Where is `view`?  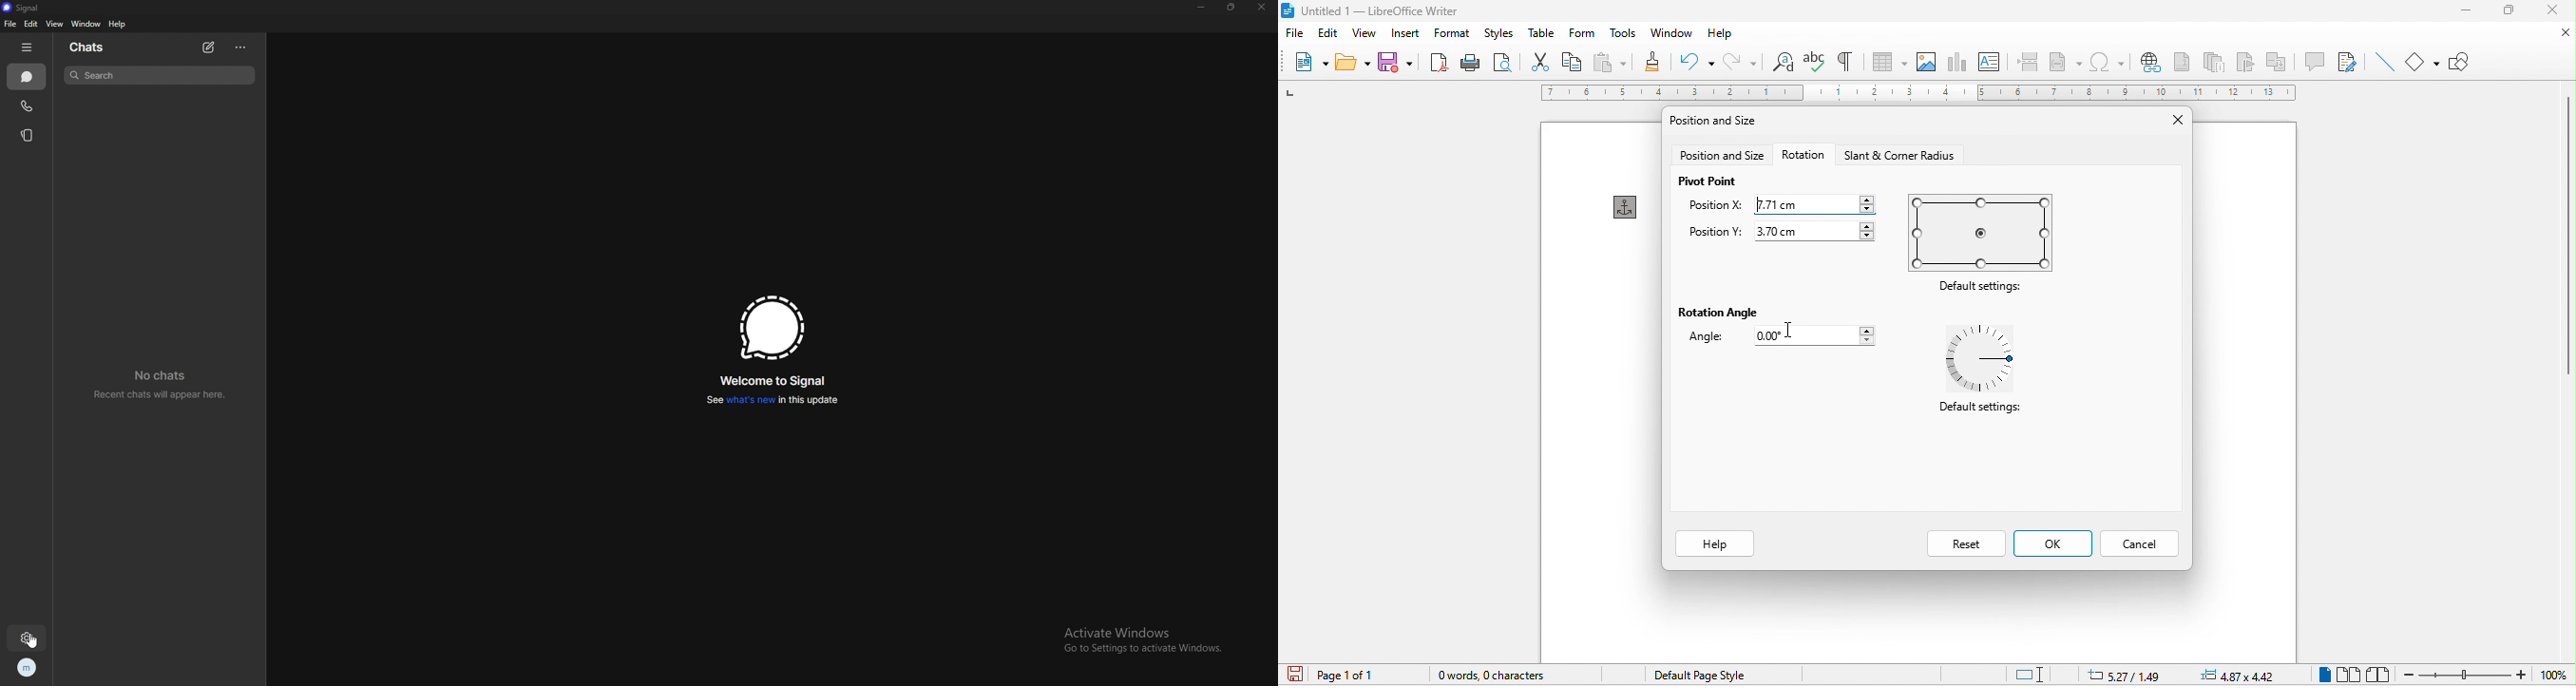
view is located at coordinates (53, 24).